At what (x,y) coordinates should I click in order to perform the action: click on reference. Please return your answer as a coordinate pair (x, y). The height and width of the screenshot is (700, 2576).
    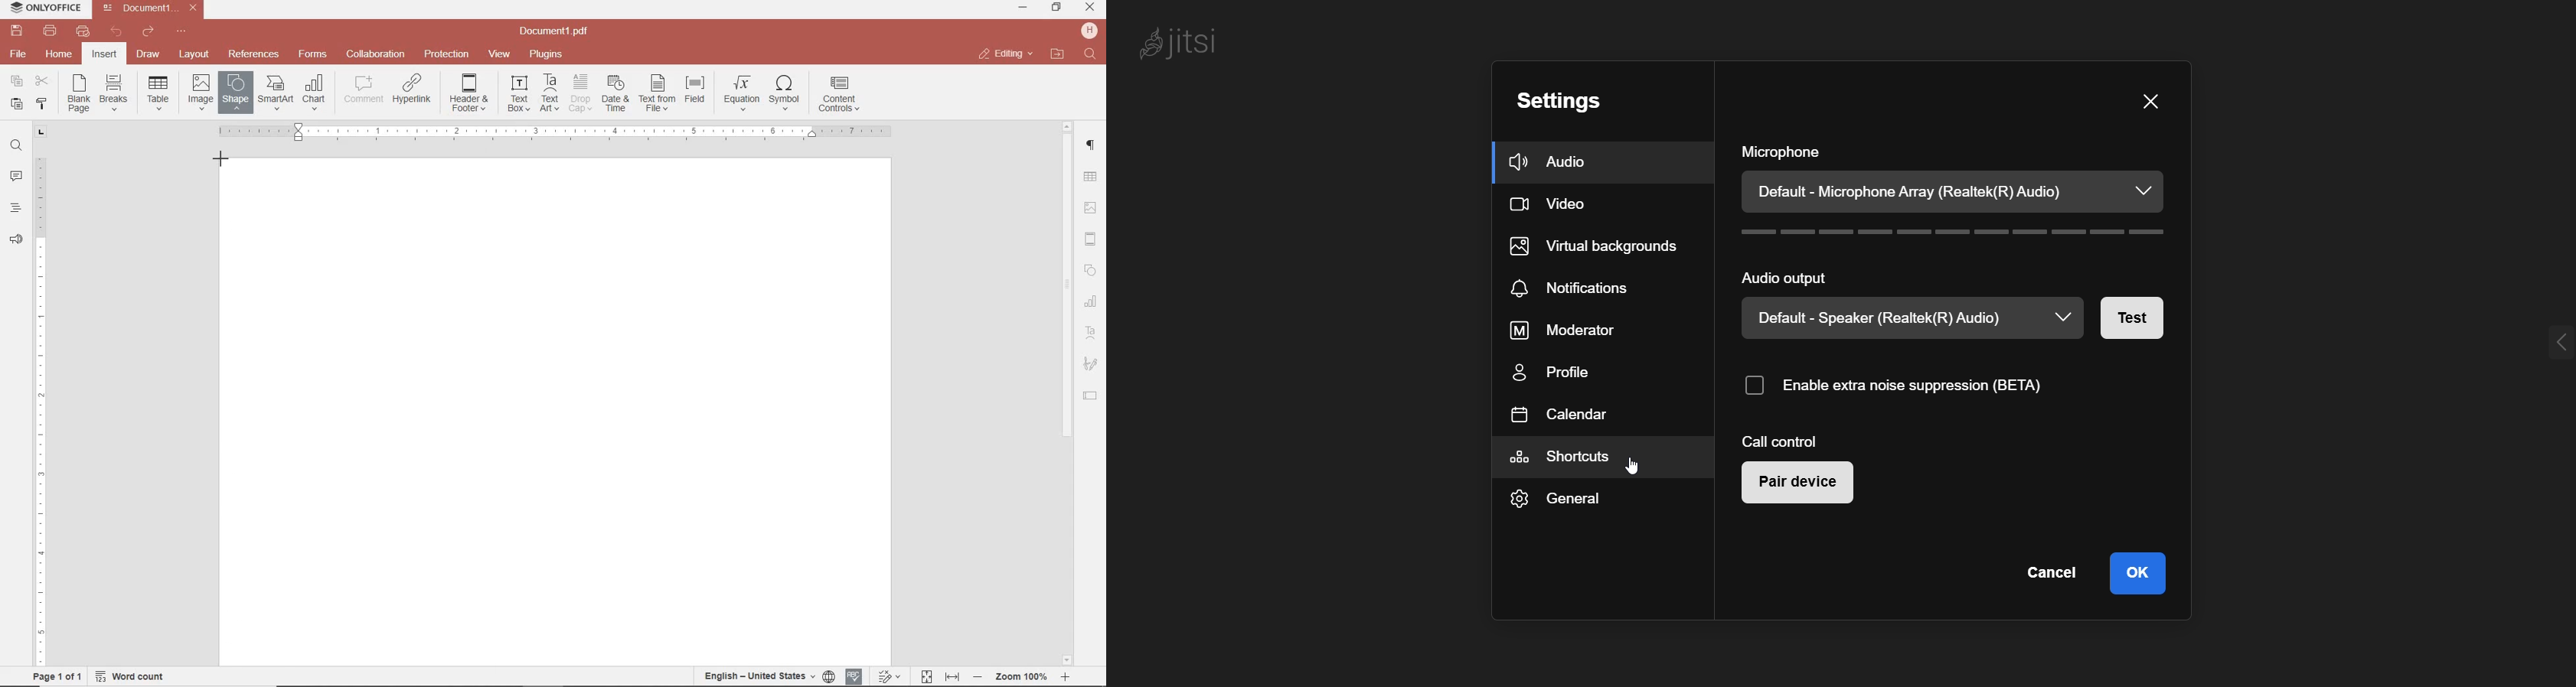
    Looking at the image, I should click on (252, 55).